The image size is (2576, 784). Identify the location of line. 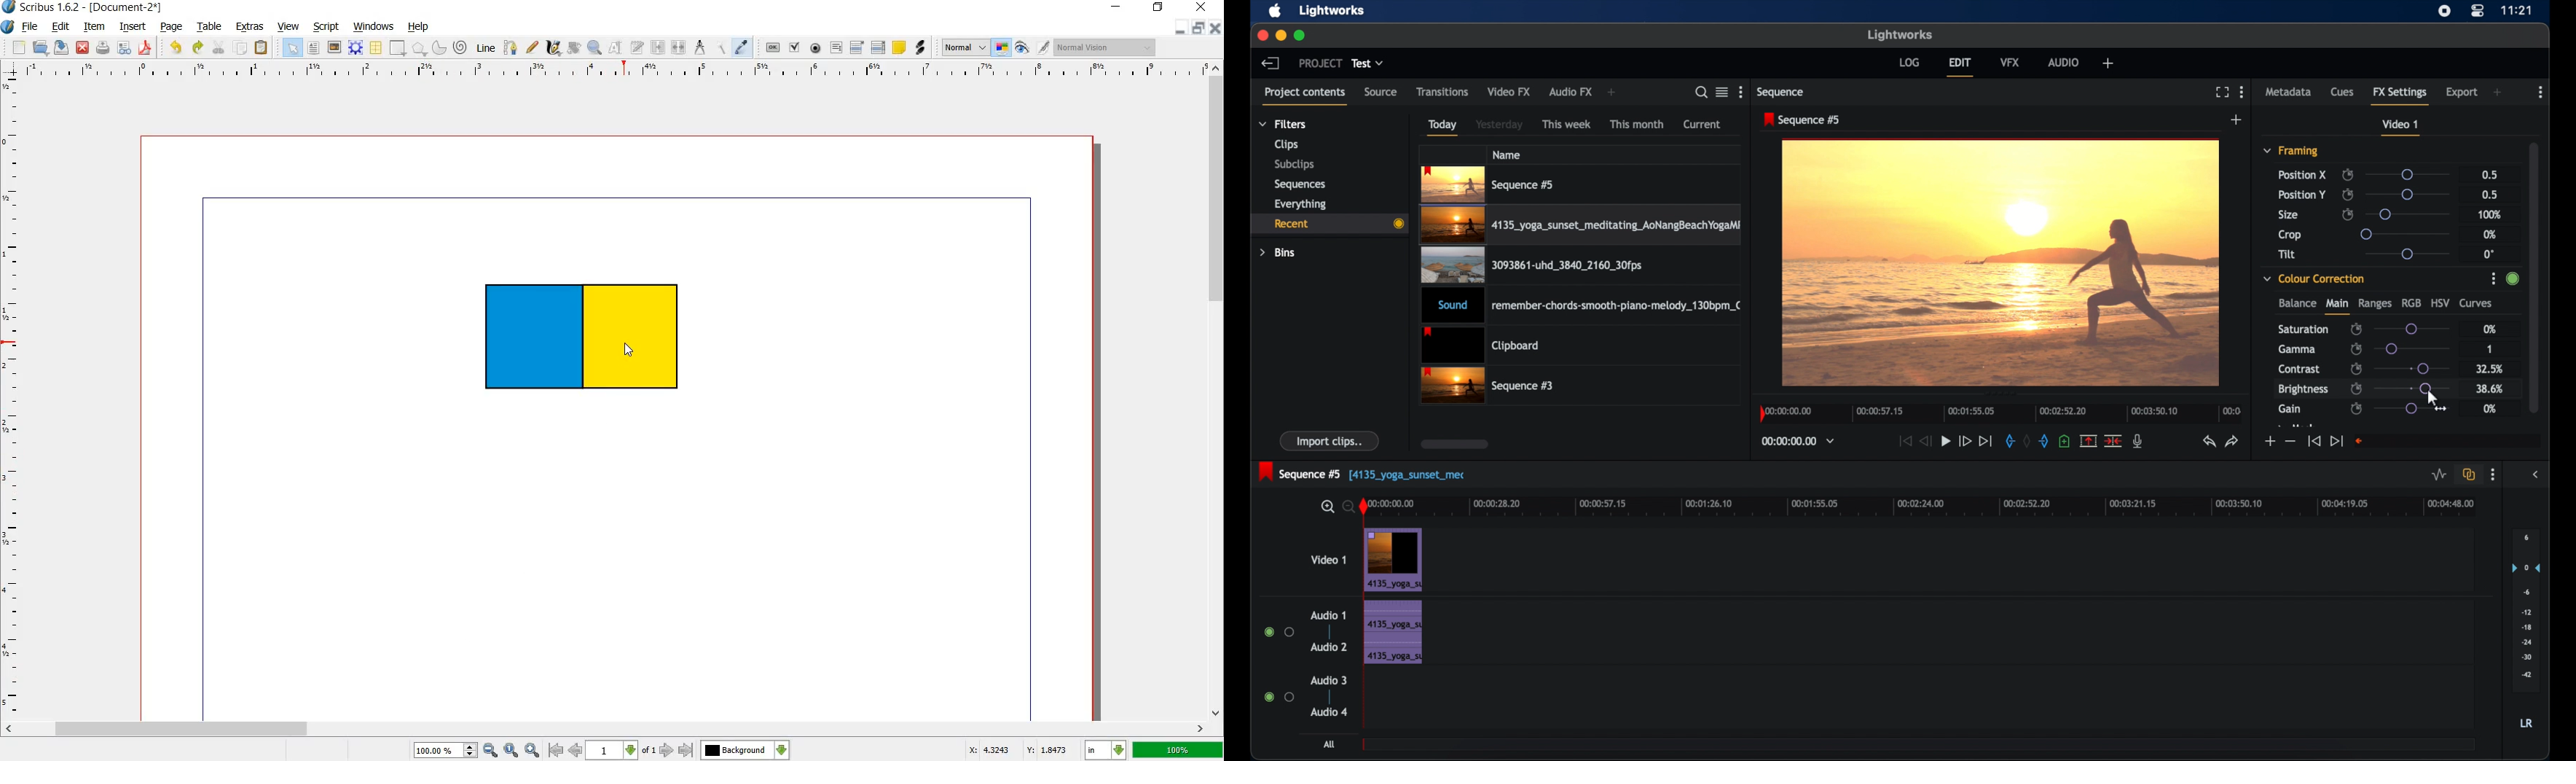
(486, 48).